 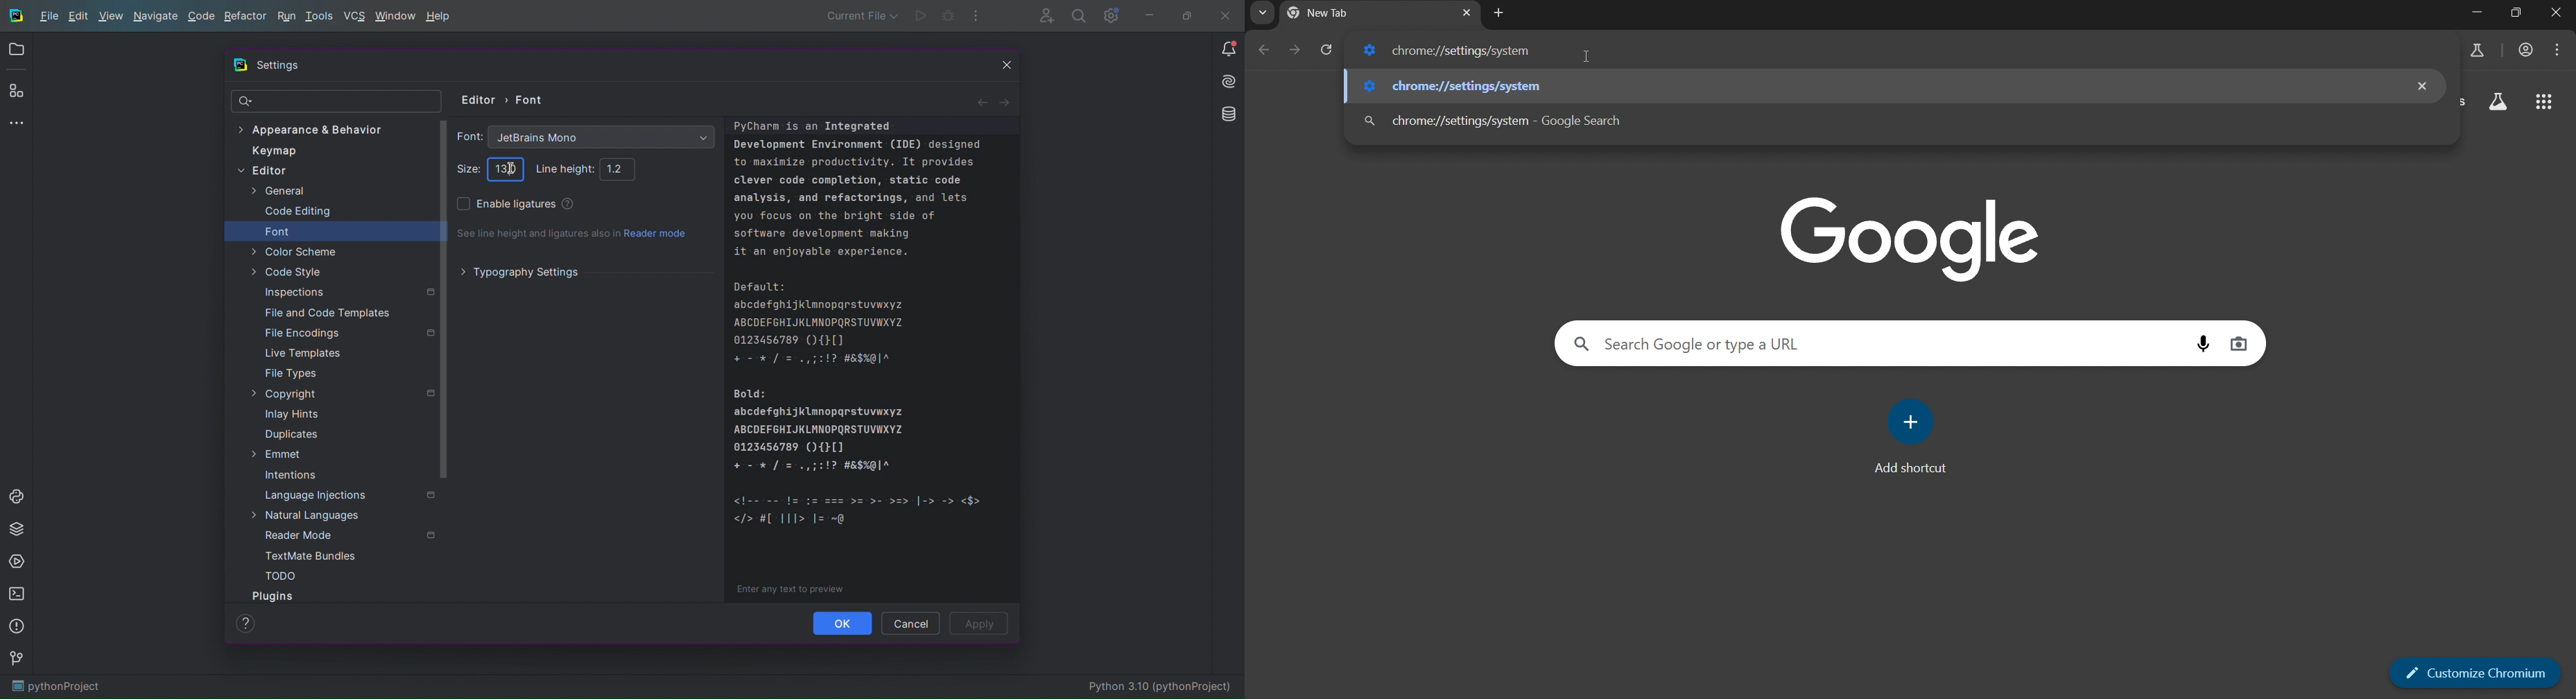 What do you see at coordinates (291, 414) in the screenshot?
I see `Inlay Hints` at bounding box center [291, 414].